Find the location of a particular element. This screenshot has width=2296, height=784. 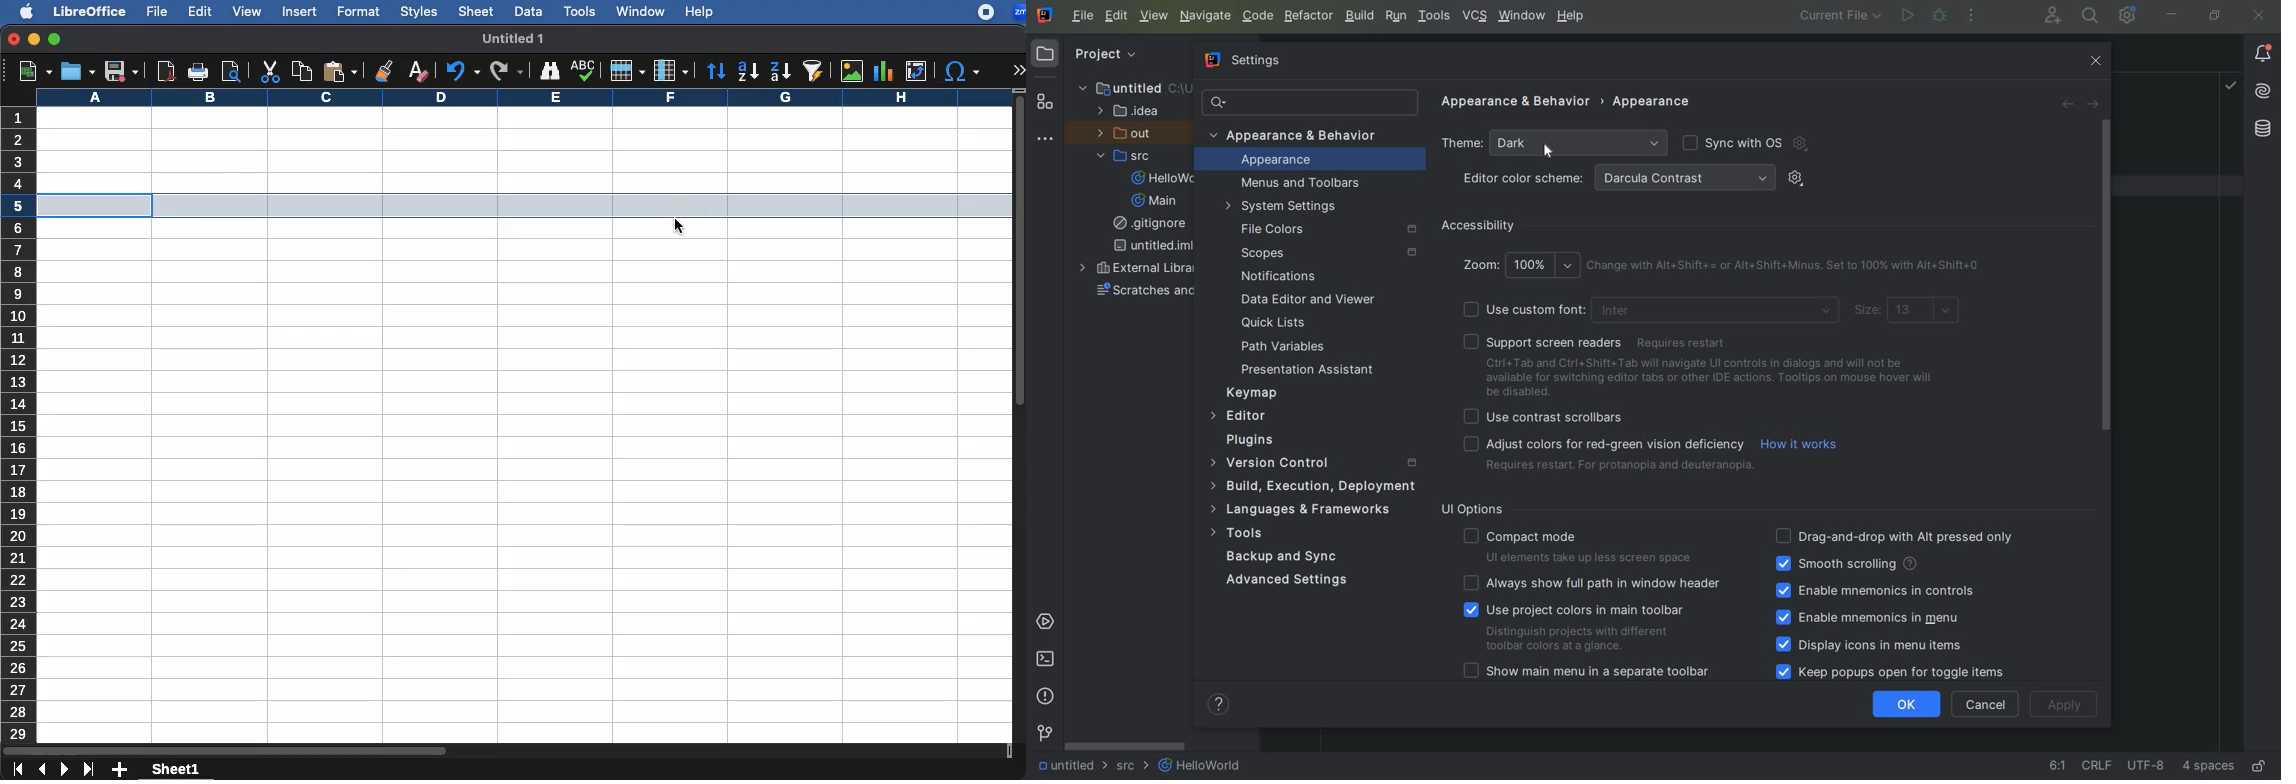

Pointer is located at coordinates (1553, 152).